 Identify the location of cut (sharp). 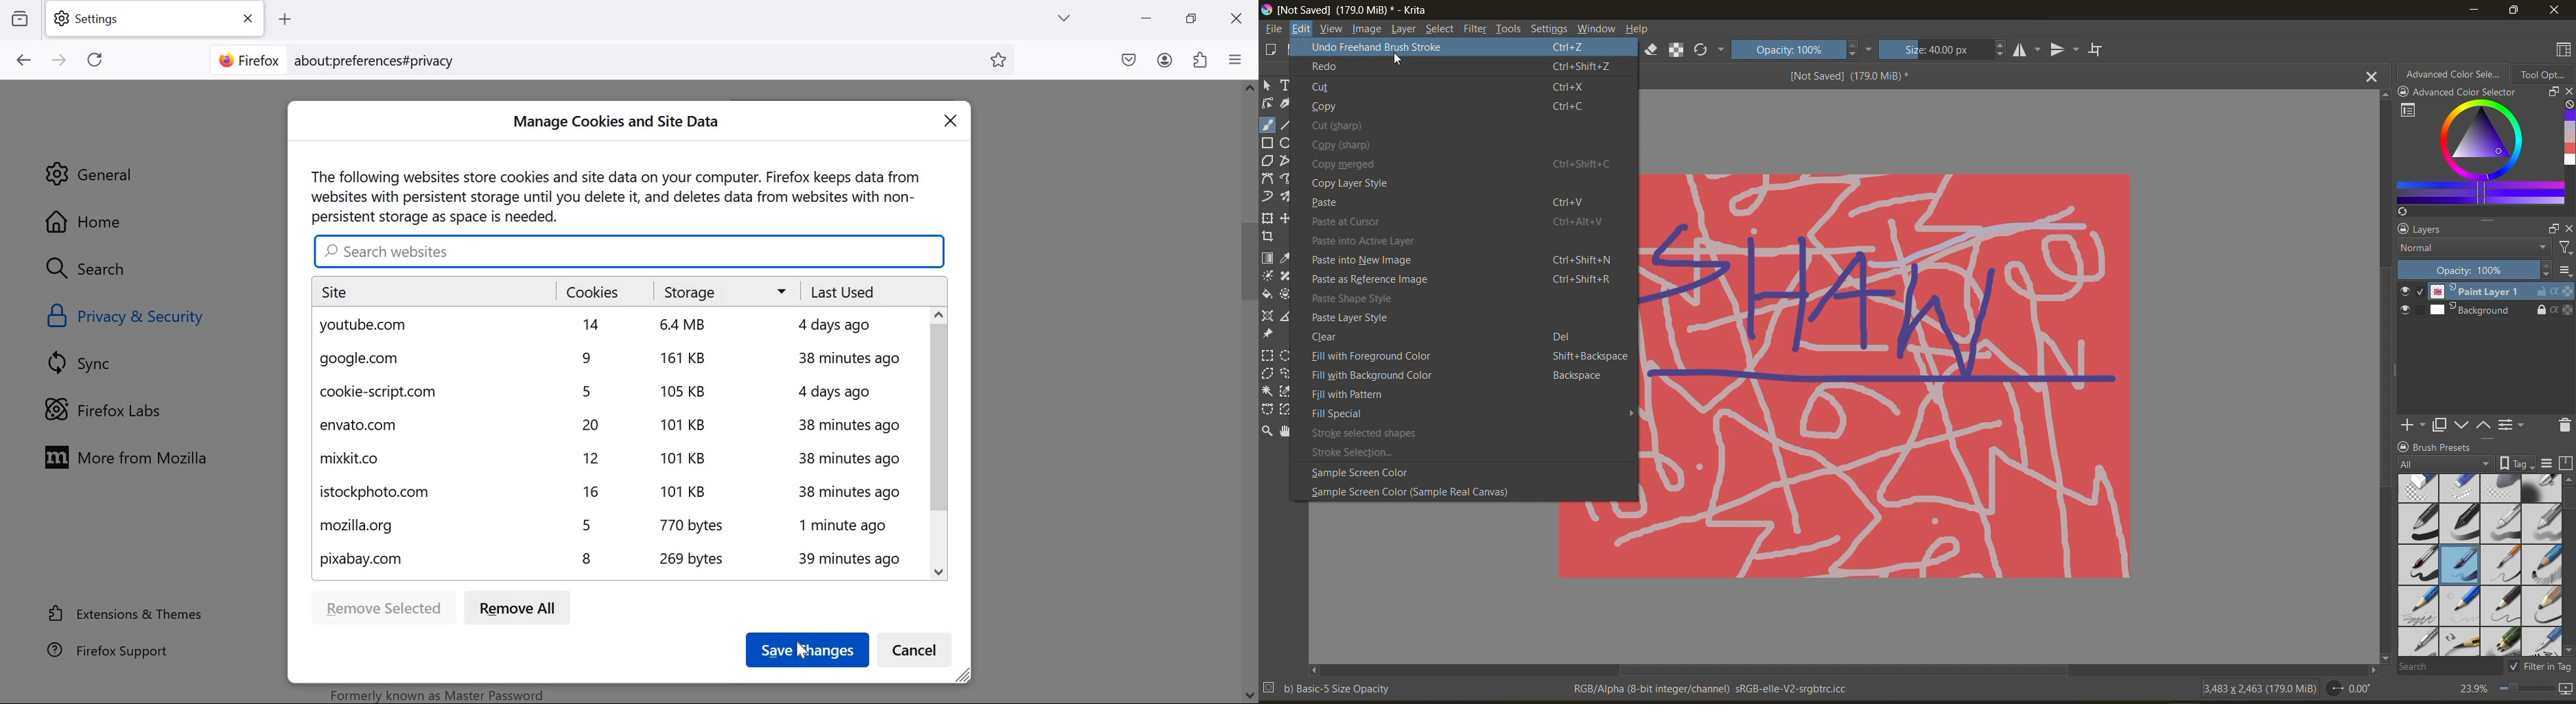
(1343, 126).